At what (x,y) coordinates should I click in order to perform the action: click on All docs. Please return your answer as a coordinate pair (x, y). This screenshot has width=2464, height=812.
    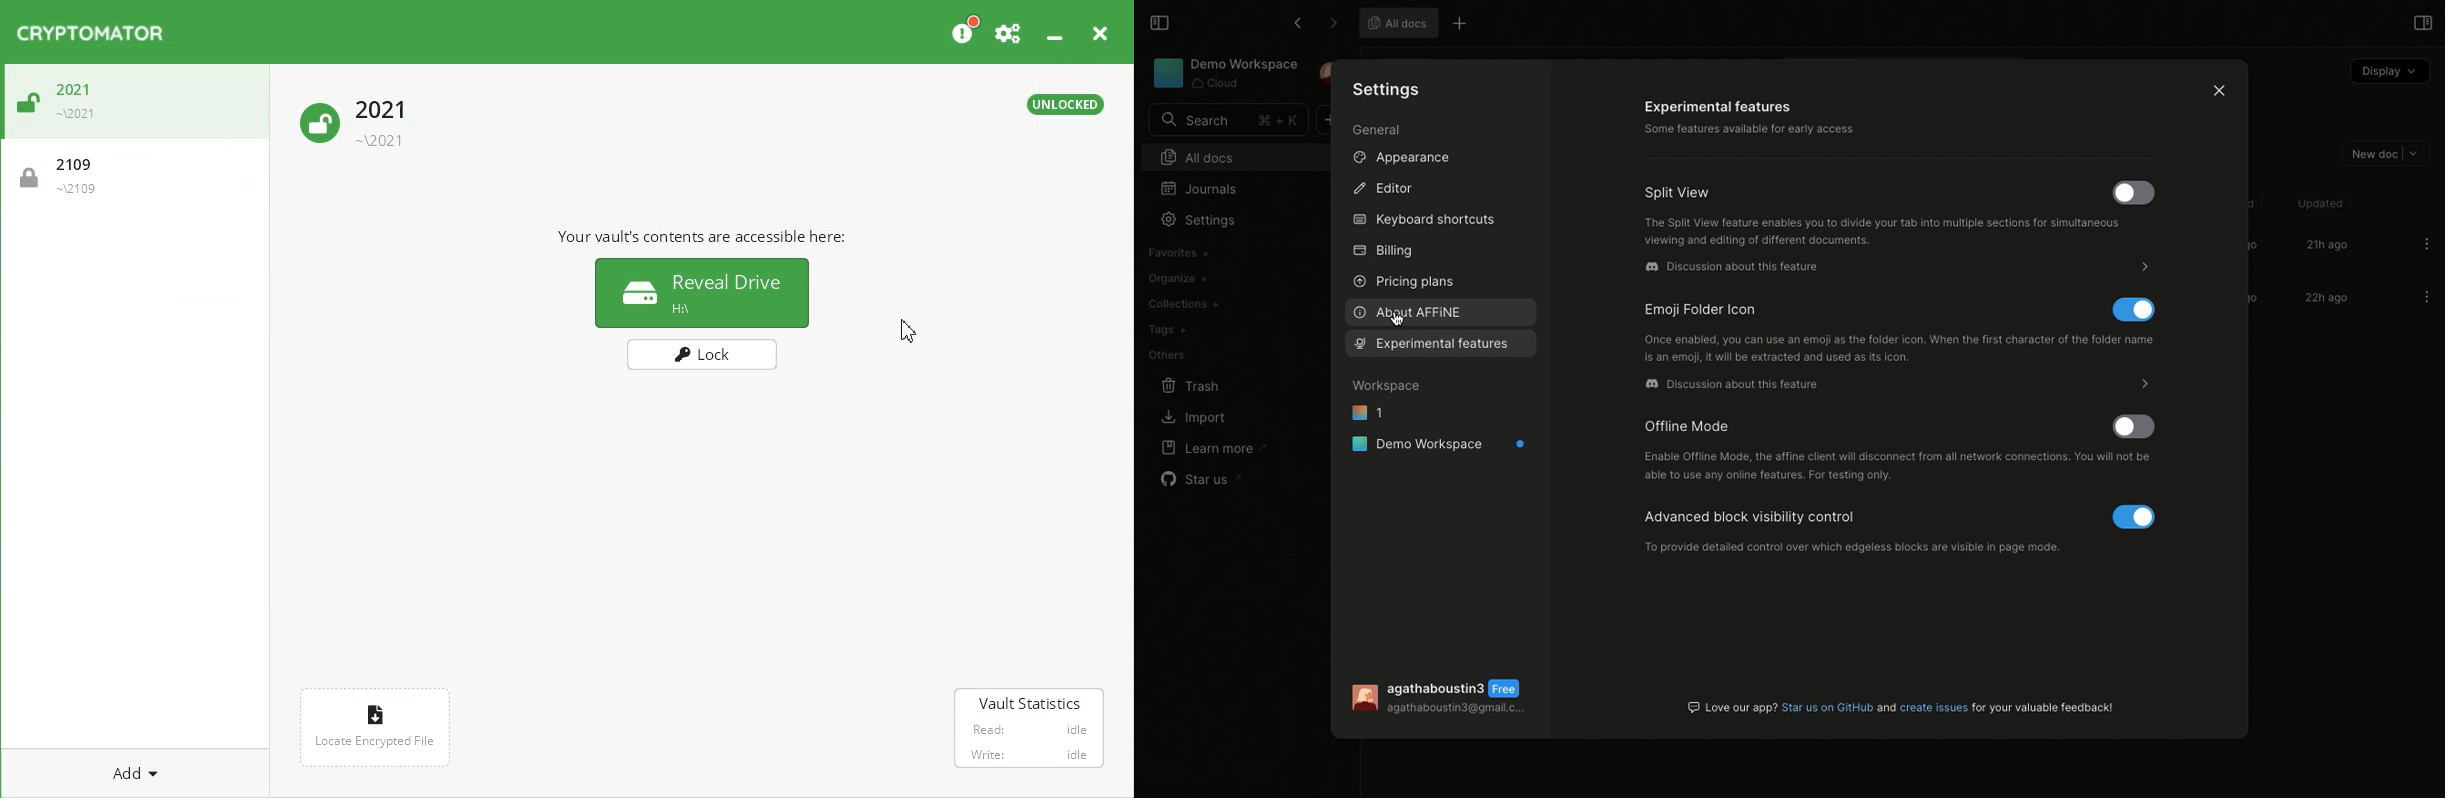
    Looking at the image, I should click on (1222, 157).